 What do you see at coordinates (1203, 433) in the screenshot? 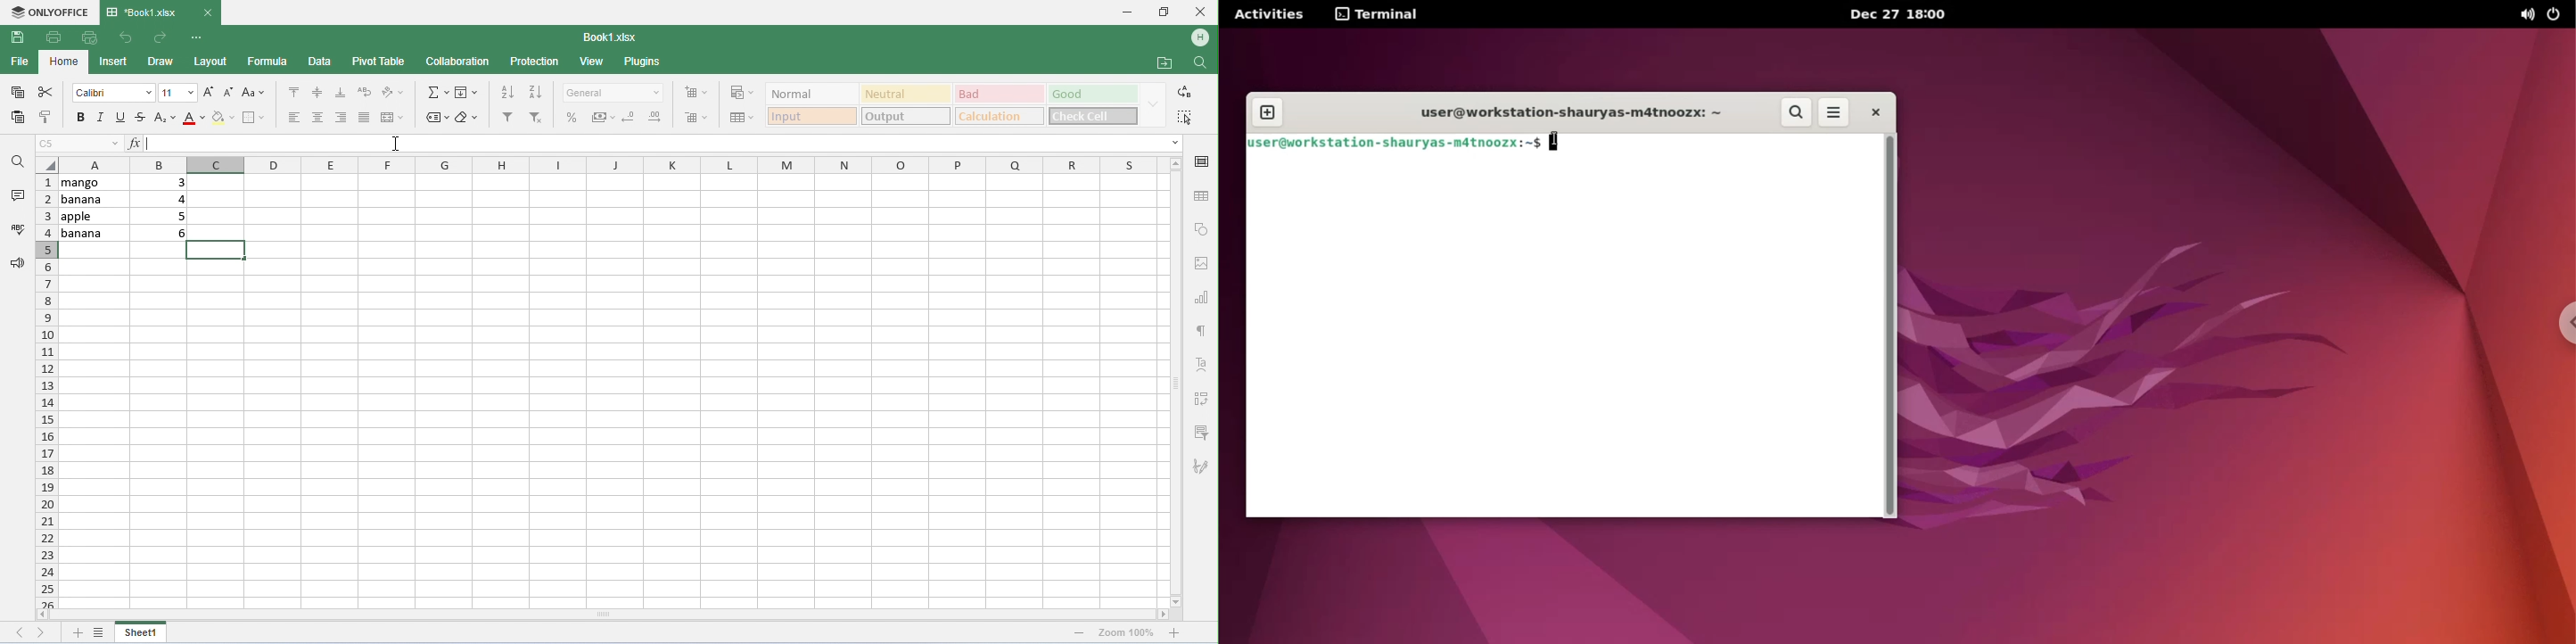
I see `slicer` at bounding box center [1203, 433].